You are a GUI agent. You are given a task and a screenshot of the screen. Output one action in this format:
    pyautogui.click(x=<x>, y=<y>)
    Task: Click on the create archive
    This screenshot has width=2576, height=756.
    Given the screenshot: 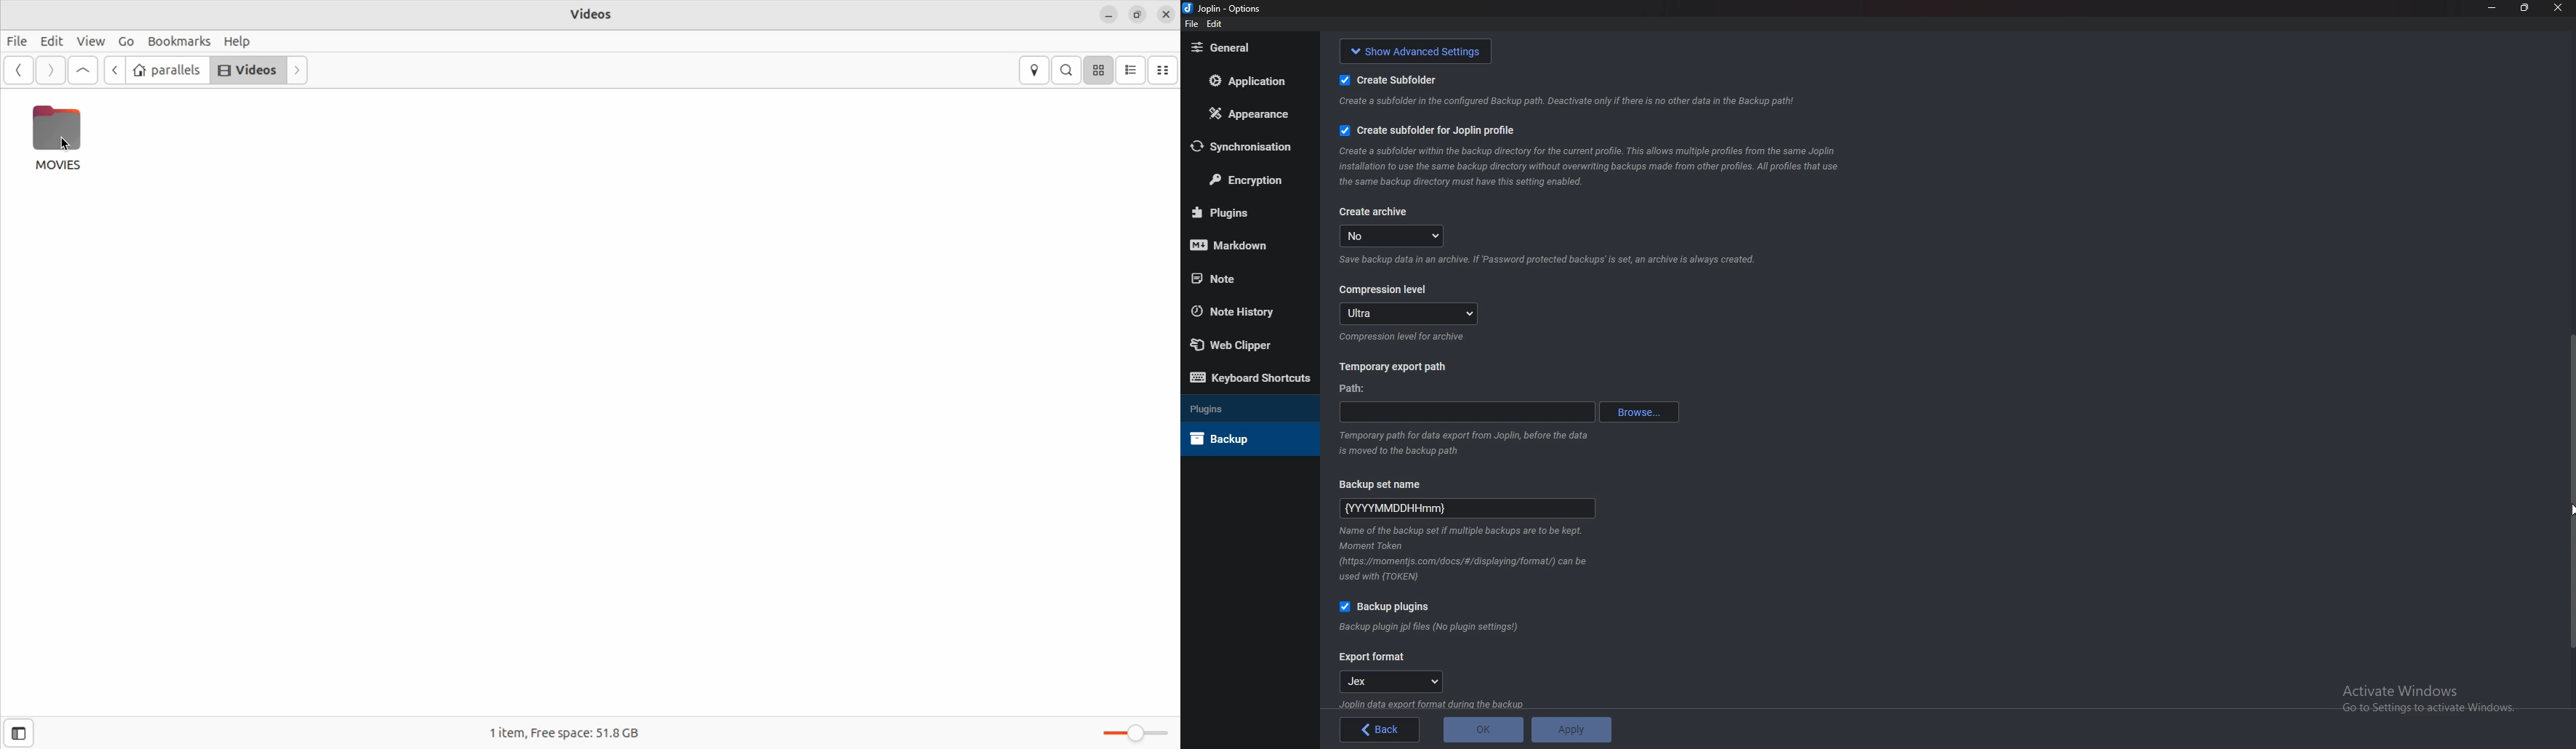 What is the action you would take?
    pyautogui.click(x=1375, y=212)
    